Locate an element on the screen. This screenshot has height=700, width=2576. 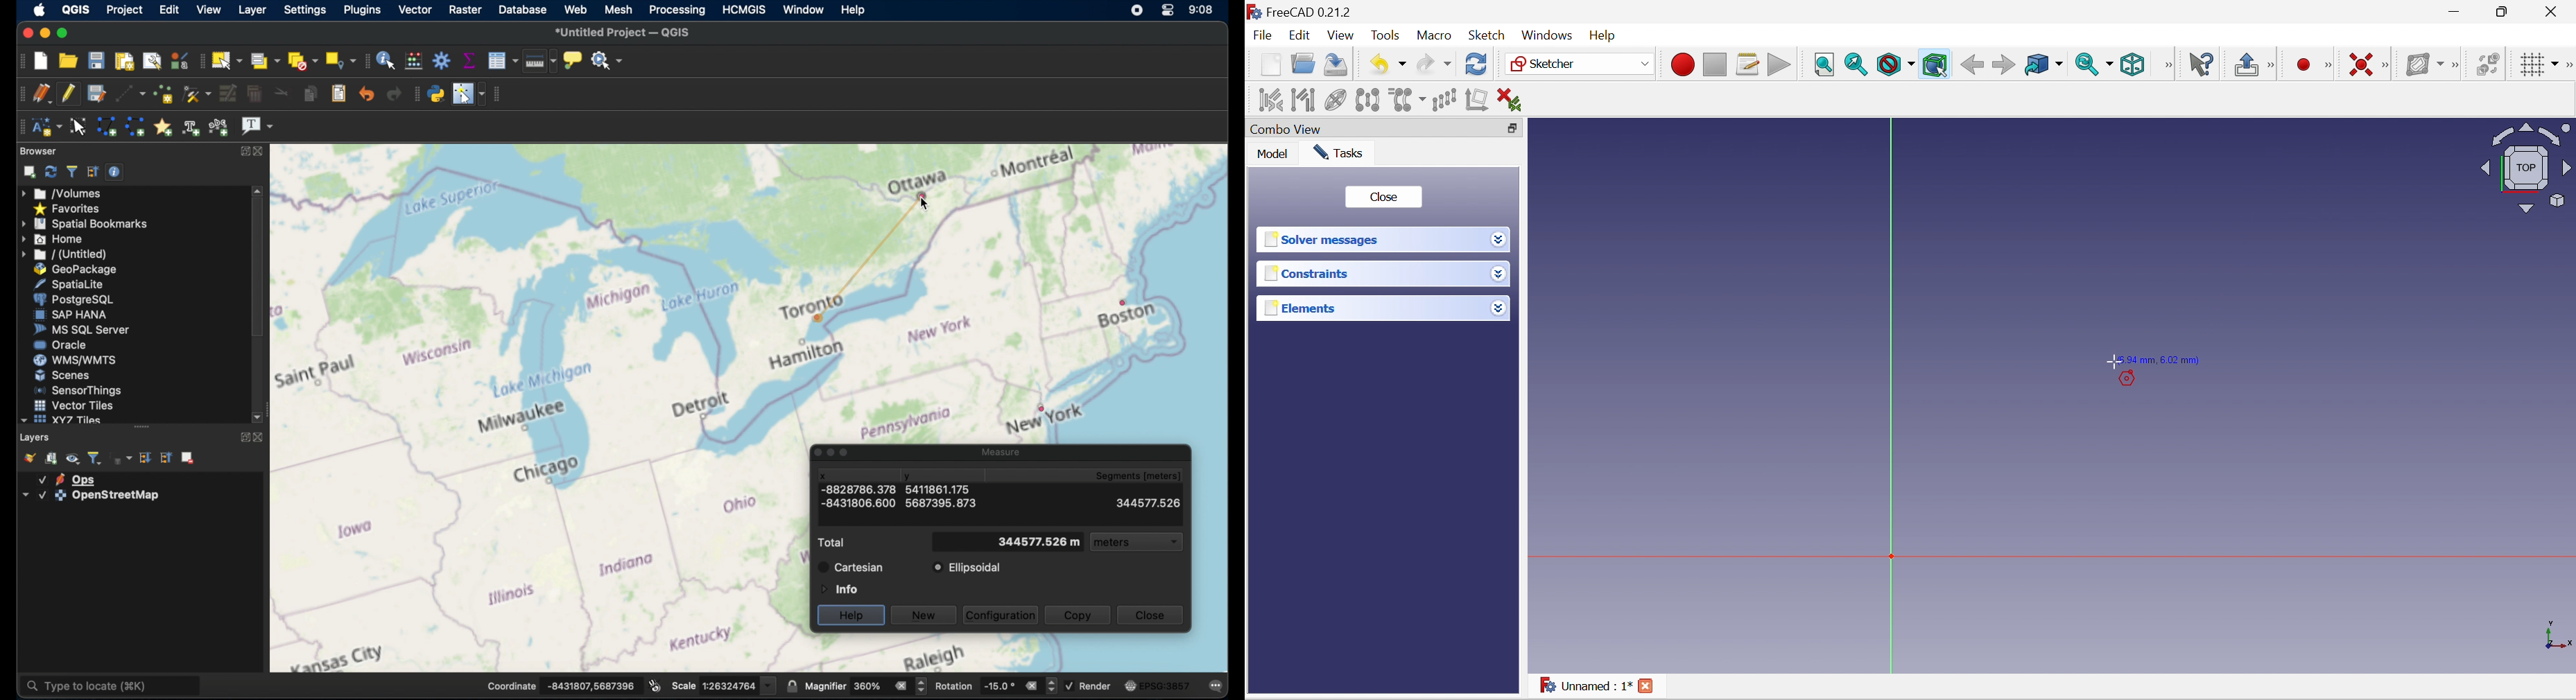
Sync view is located at coordinates (2095, 65).